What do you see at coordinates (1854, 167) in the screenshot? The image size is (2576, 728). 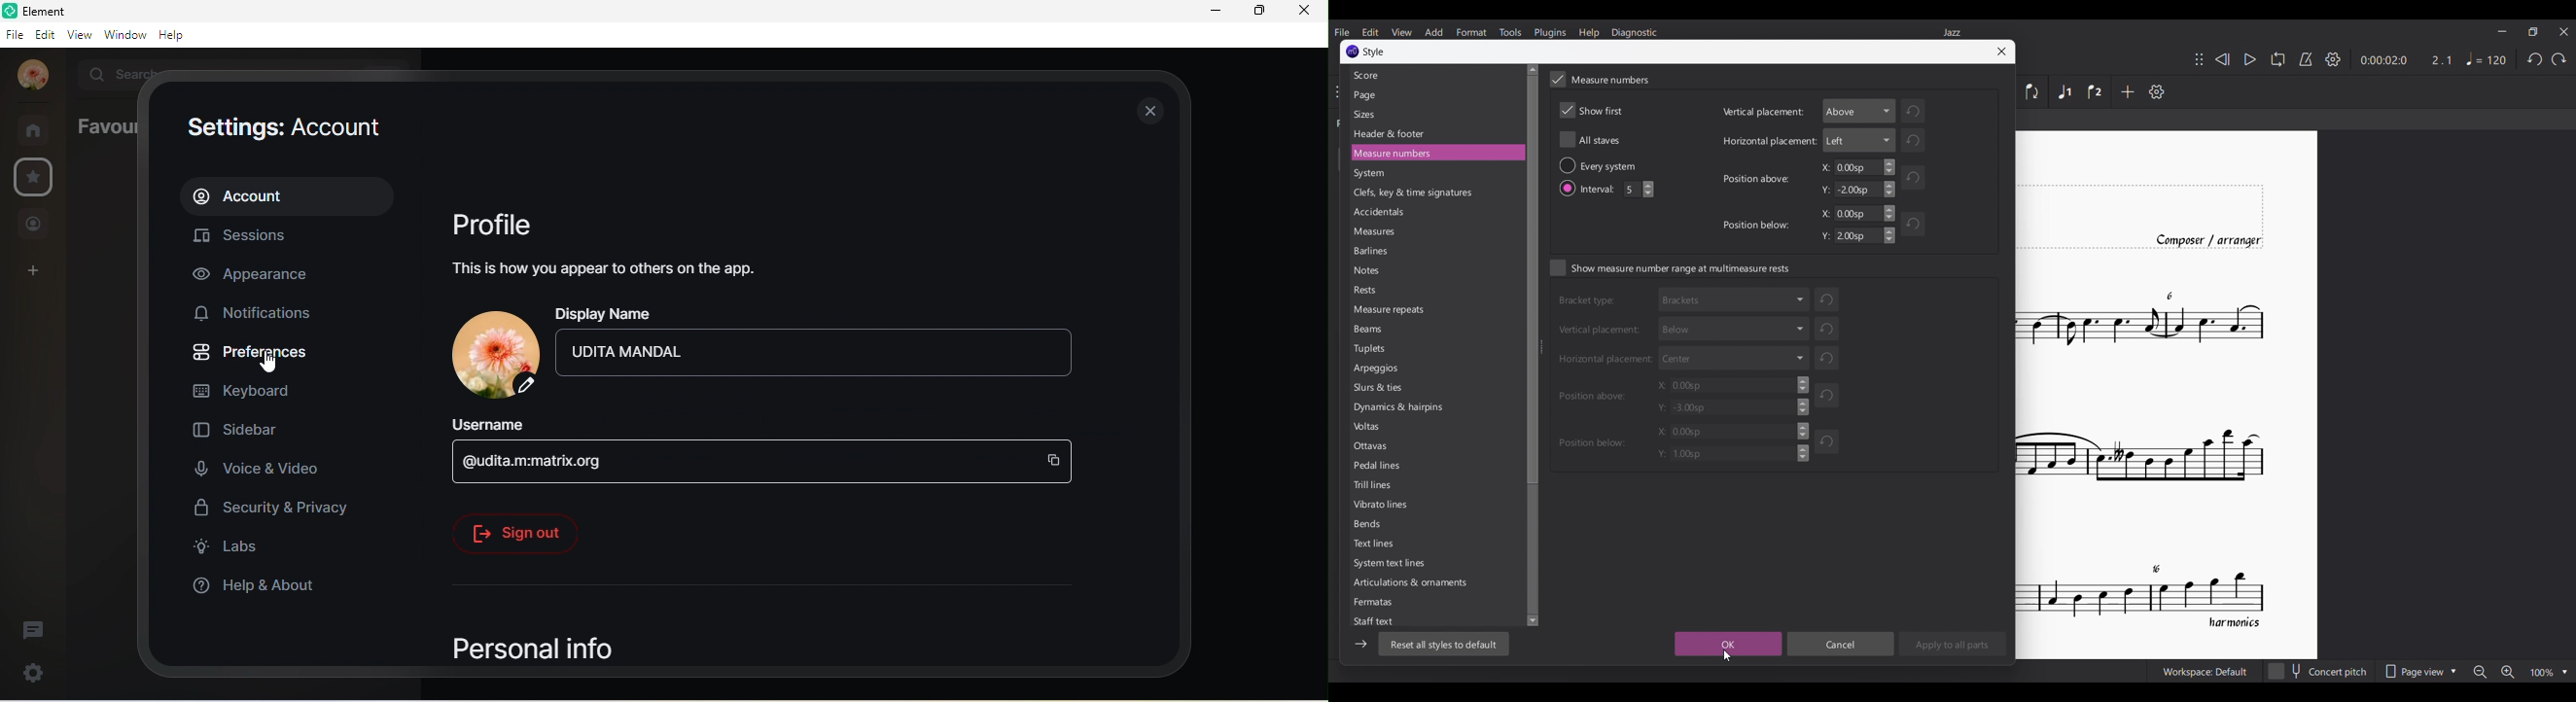 I see `Input numbers for respective setting` at bounding box center [1854, 167].